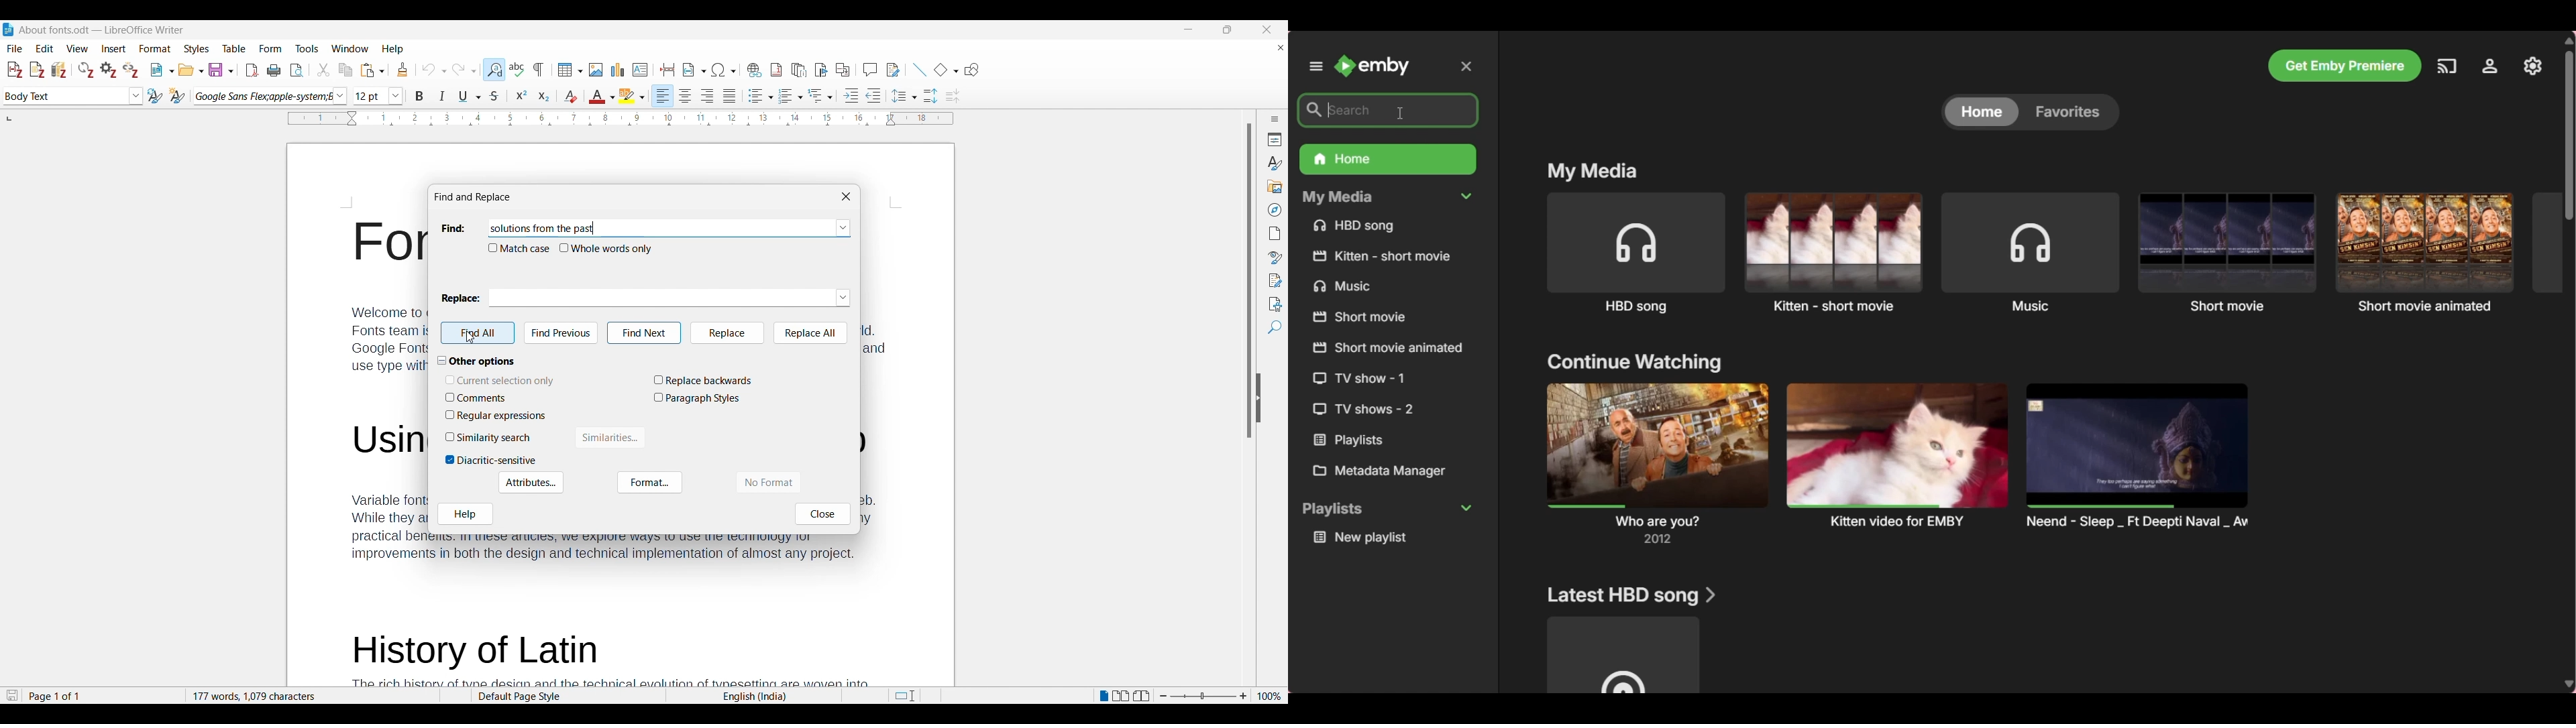 The width and height of the screenshot is (2576, 728). Describe the element at coordinates (392, 49) in the screenshot. I see `Help menu` at that location.